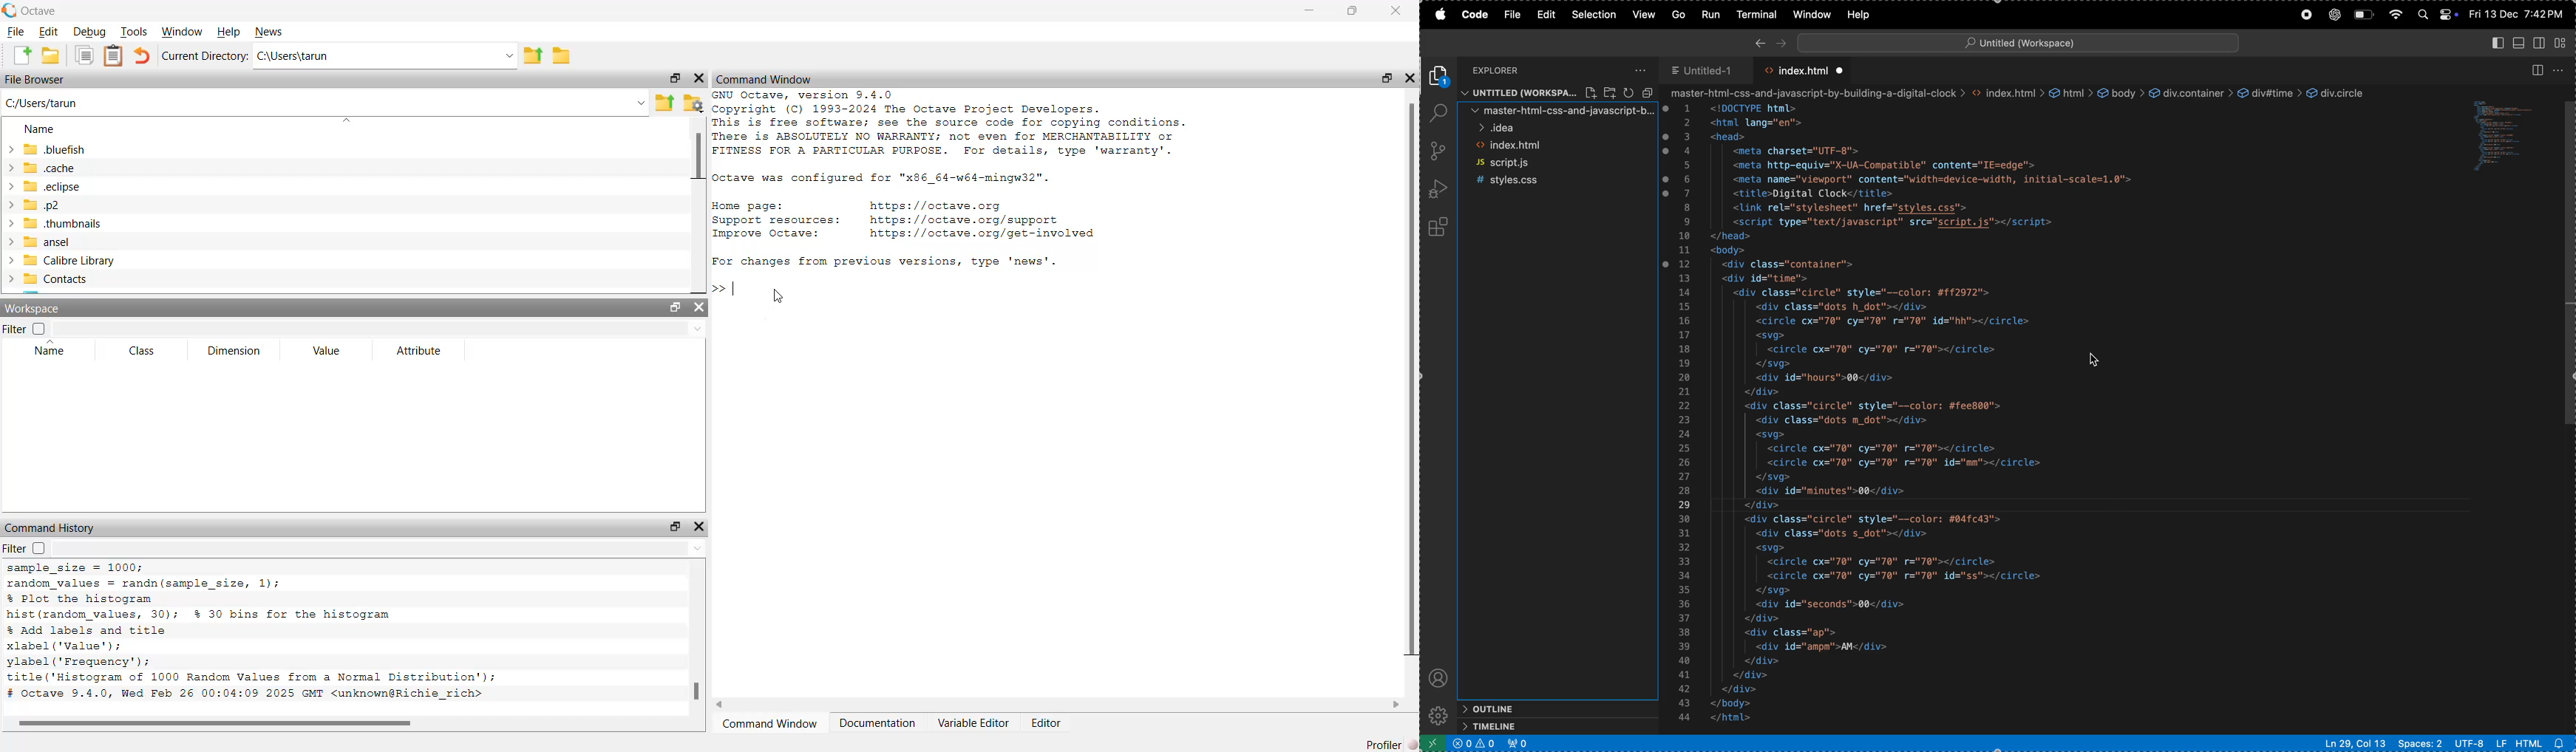  What do you see at coordinates (1396, 704) in the screenshot?
I see `scroll right` at bounding box center [1396, 704].